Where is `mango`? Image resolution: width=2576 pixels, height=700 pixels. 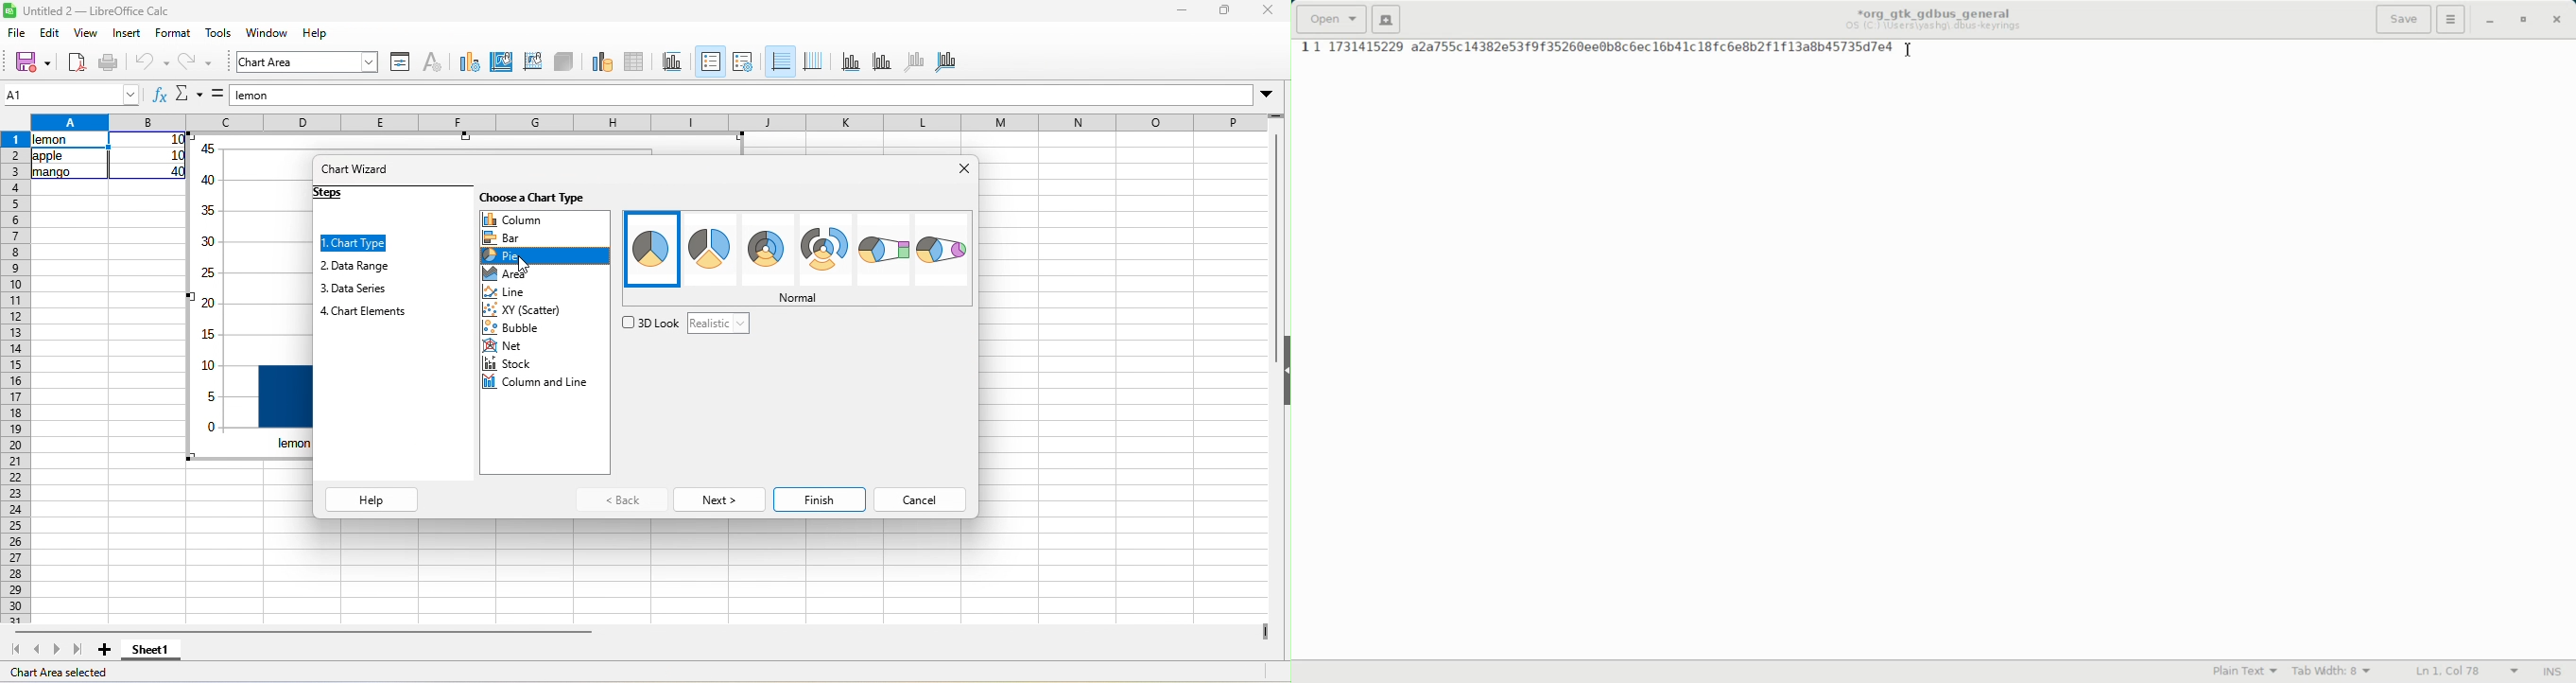
mango is located at coordinates (50, 175).